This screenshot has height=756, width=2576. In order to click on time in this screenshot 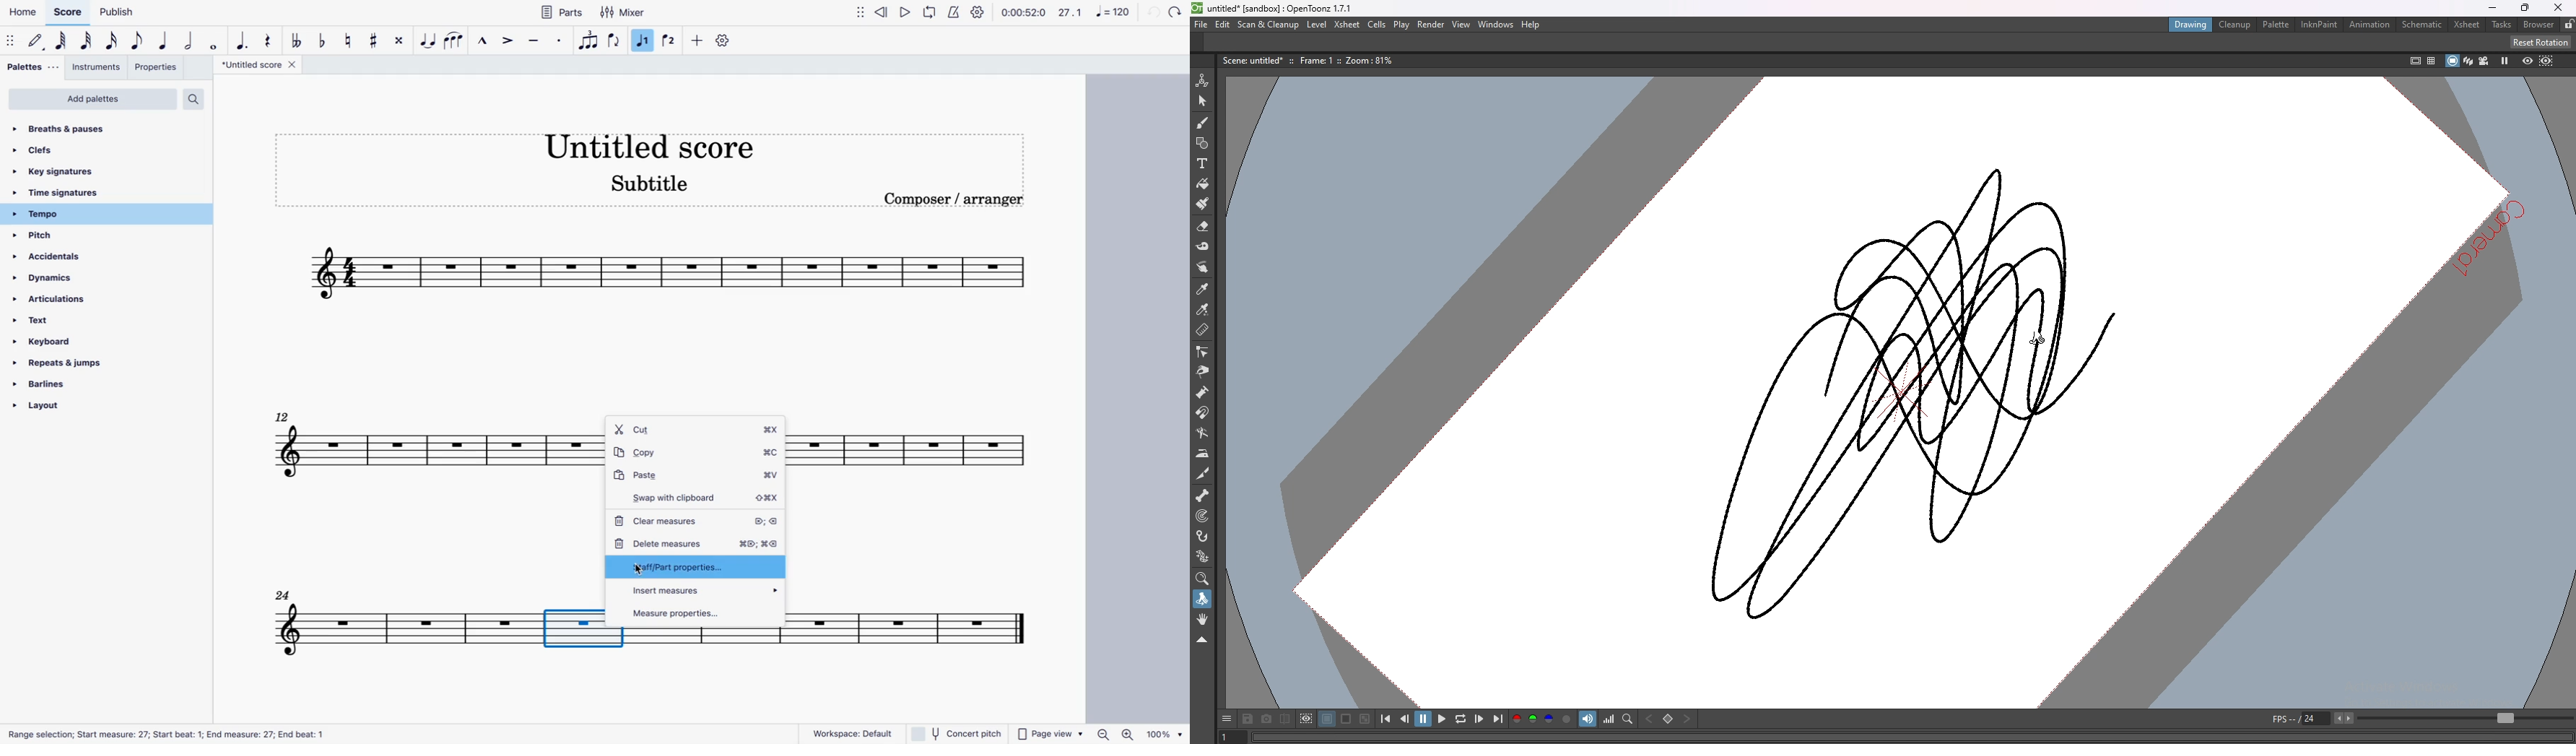, I will do `click(1023, 11)`.